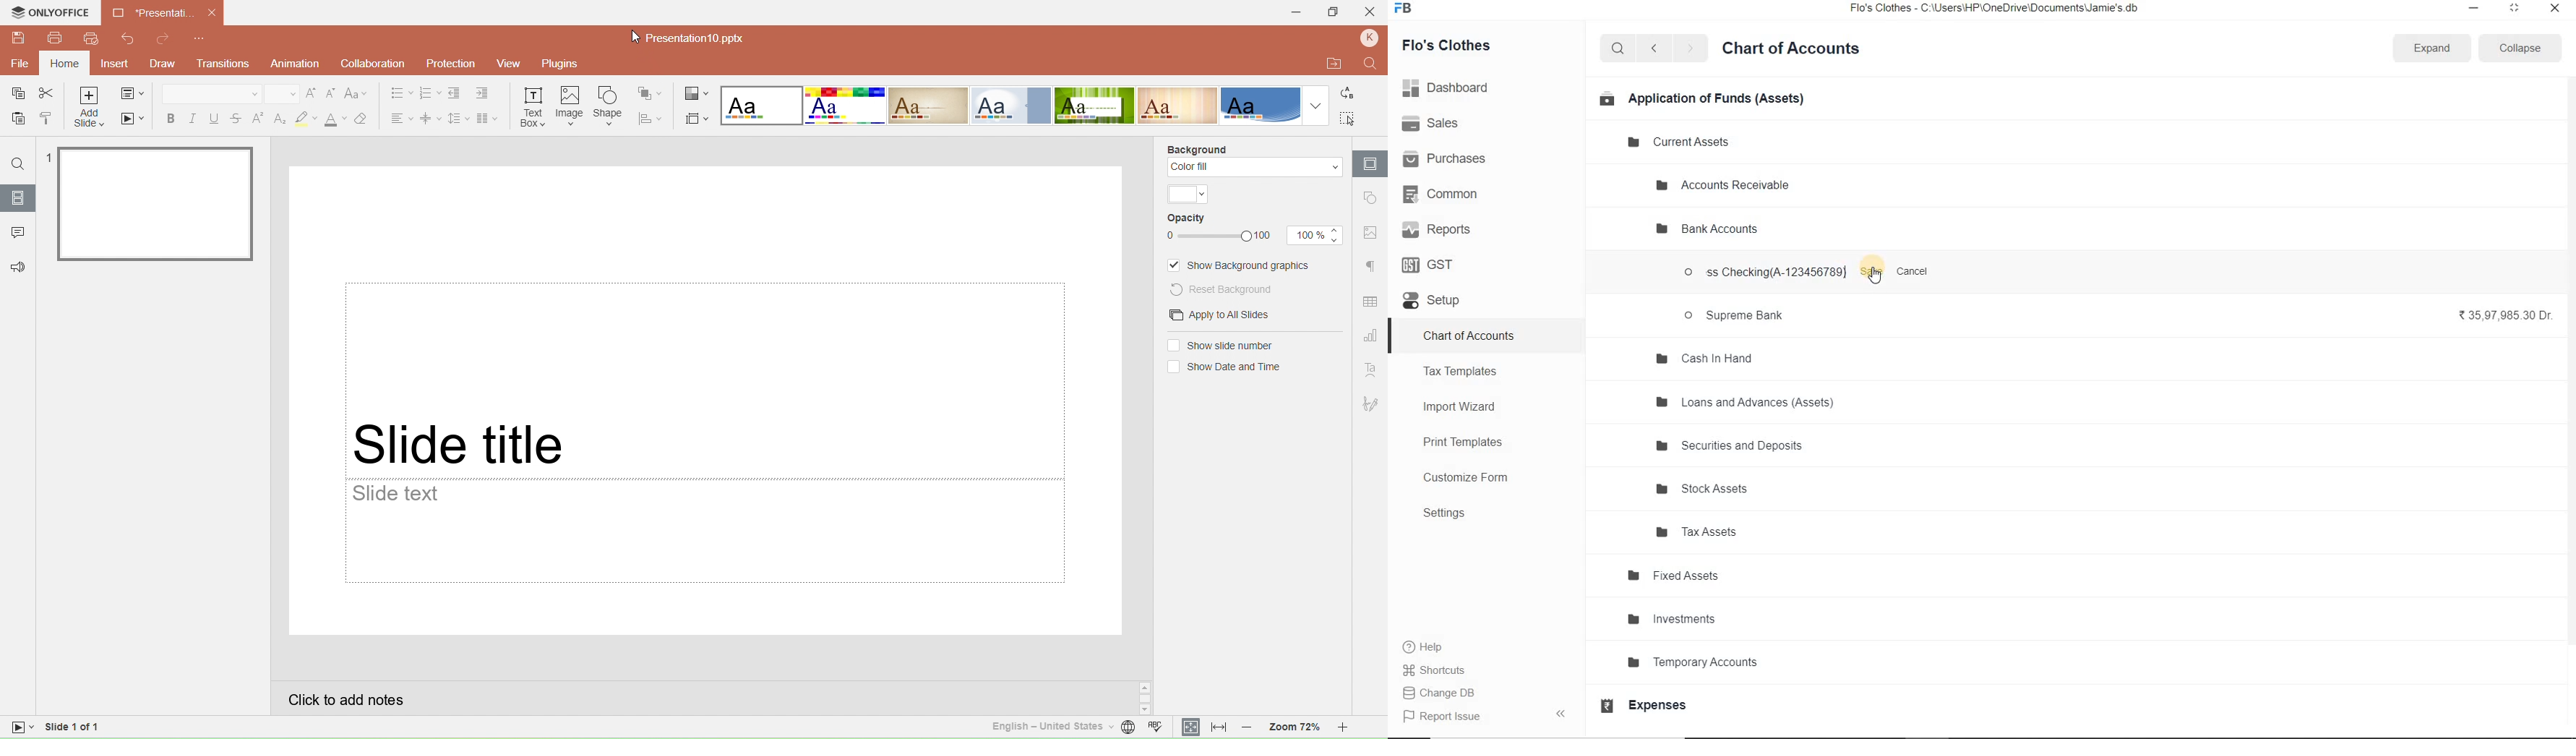 The image size is (2576, 756). What do you see at coordinates (1451, 158) in the screenshot?
I see `Purchases` at bounding box center [1451, 158].